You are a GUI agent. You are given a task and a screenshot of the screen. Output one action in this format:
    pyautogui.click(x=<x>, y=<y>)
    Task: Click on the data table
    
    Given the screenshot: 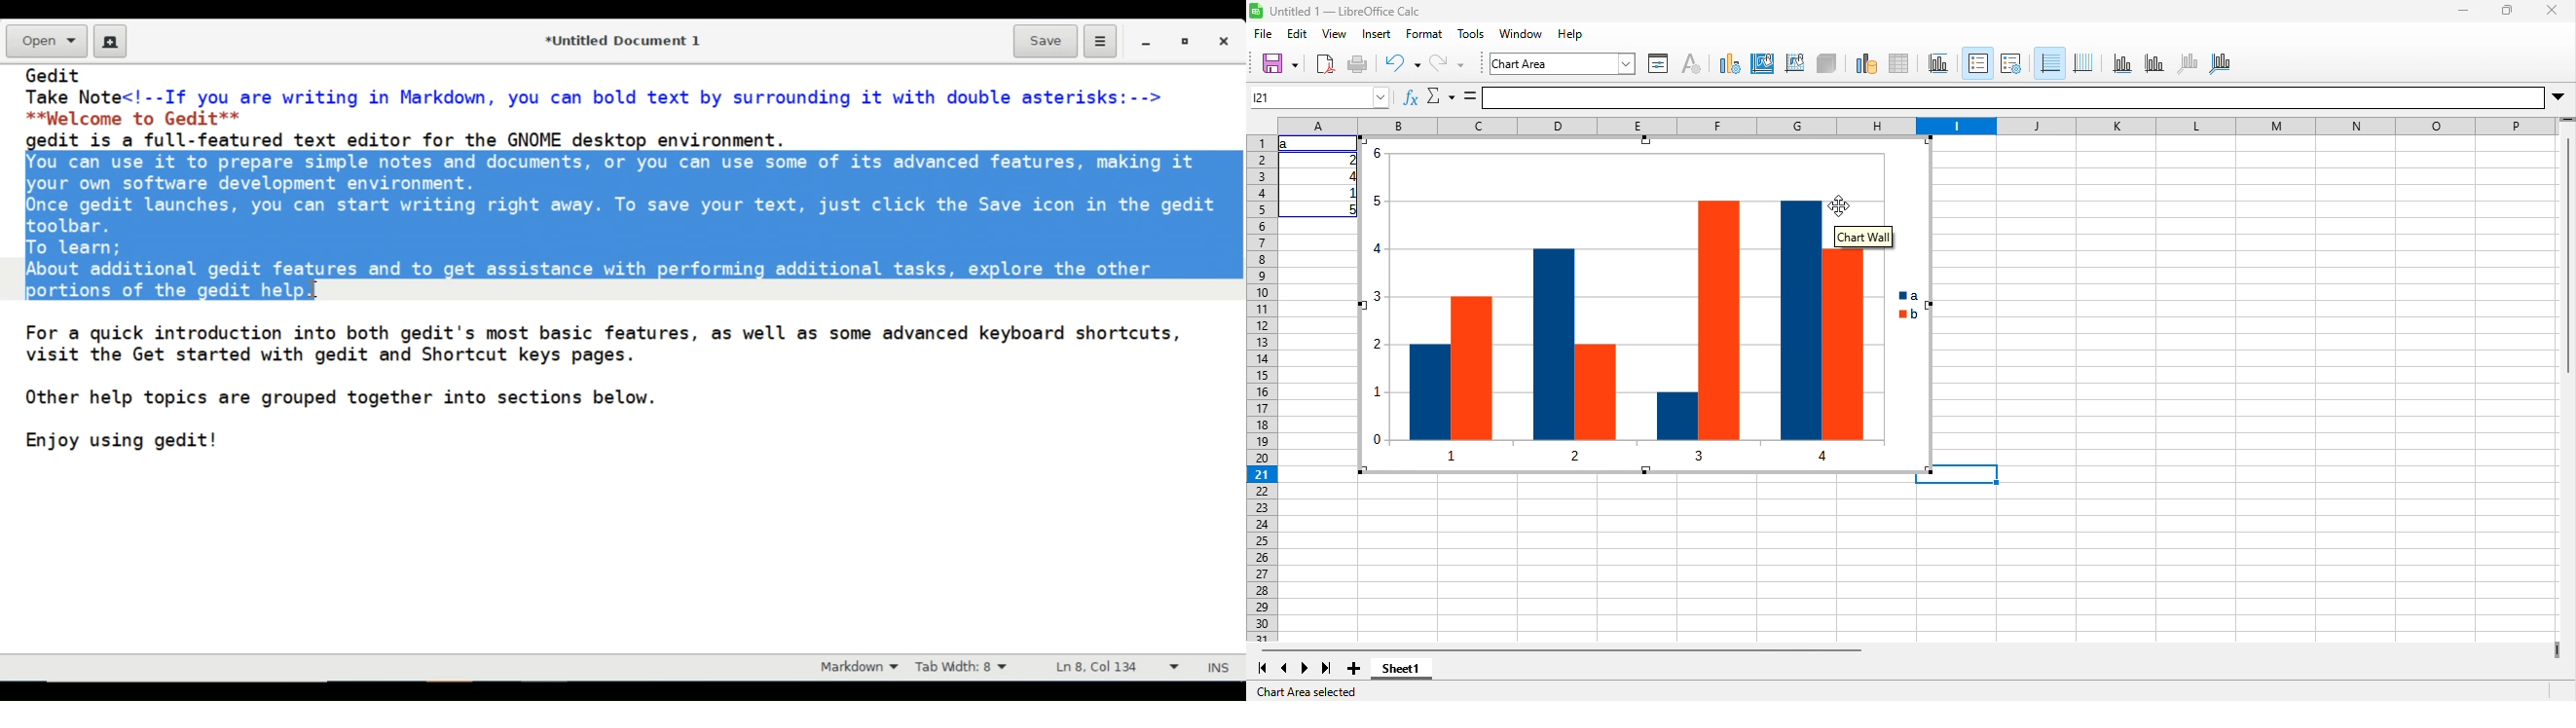 What is the action you would take?
    pyautogui.click(x=1899, y=65)
    